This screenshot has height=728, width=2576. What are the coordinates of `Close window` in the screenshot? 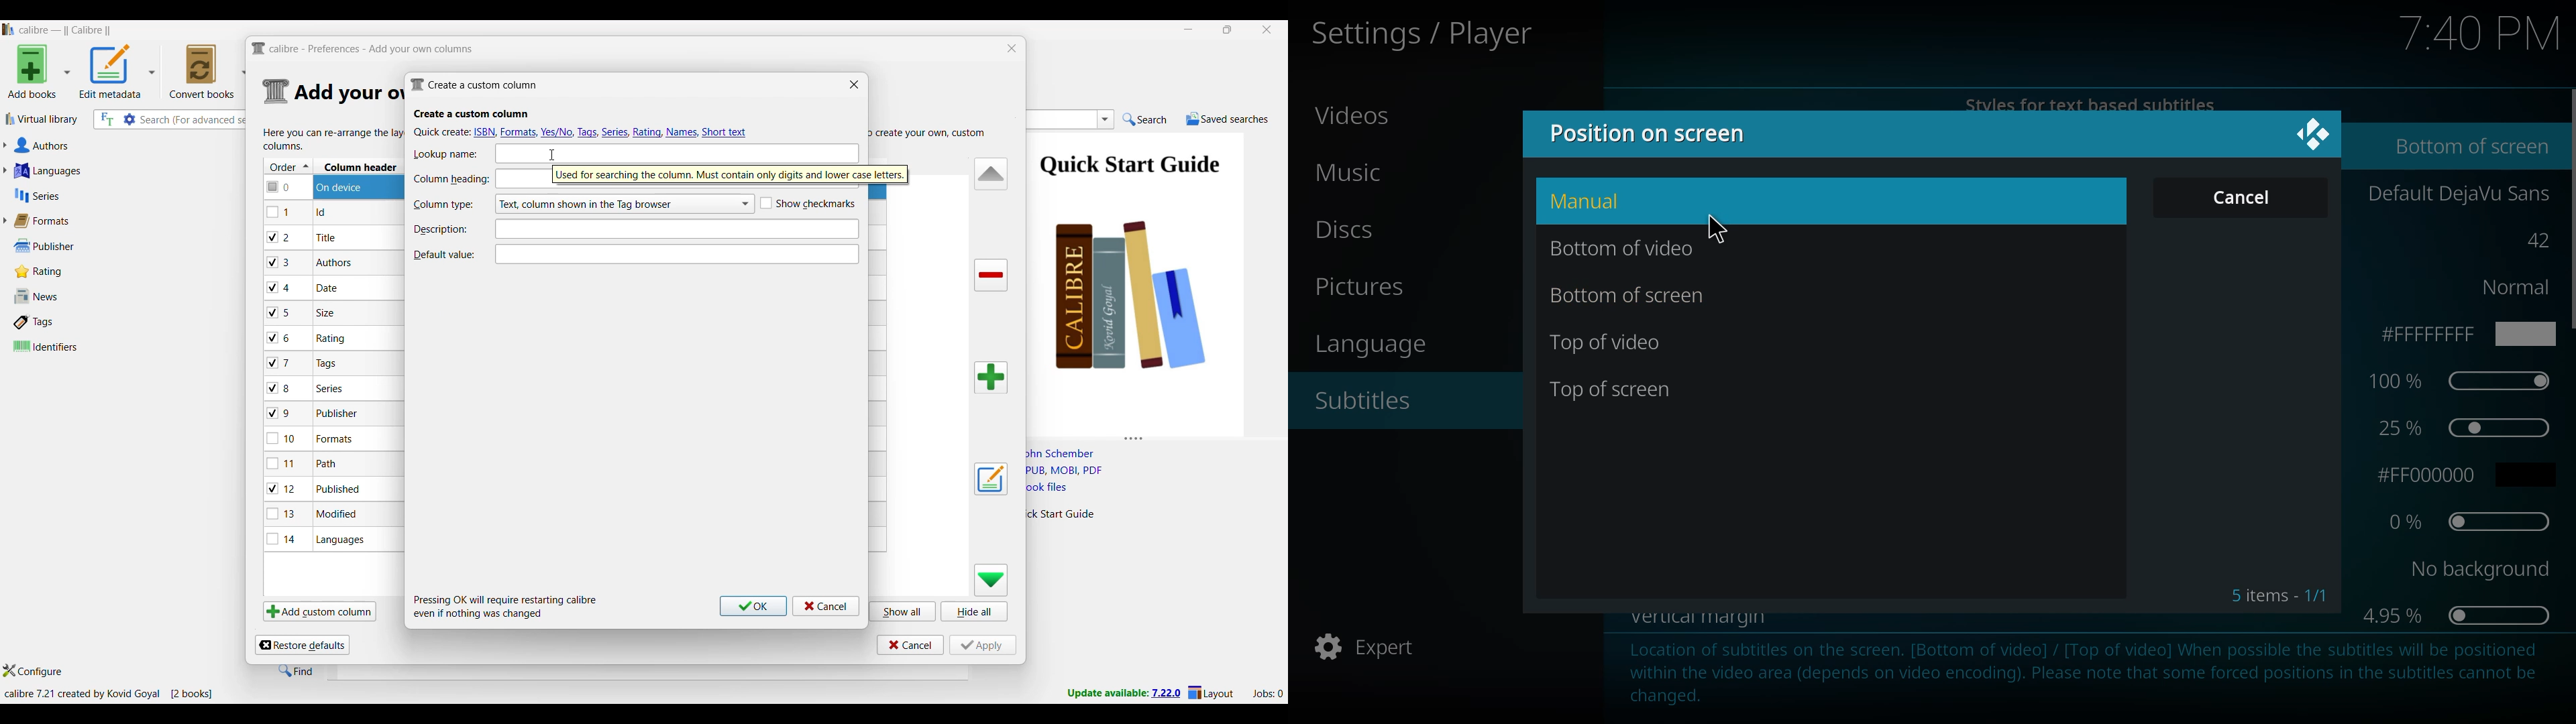 It's located at (854, 84).